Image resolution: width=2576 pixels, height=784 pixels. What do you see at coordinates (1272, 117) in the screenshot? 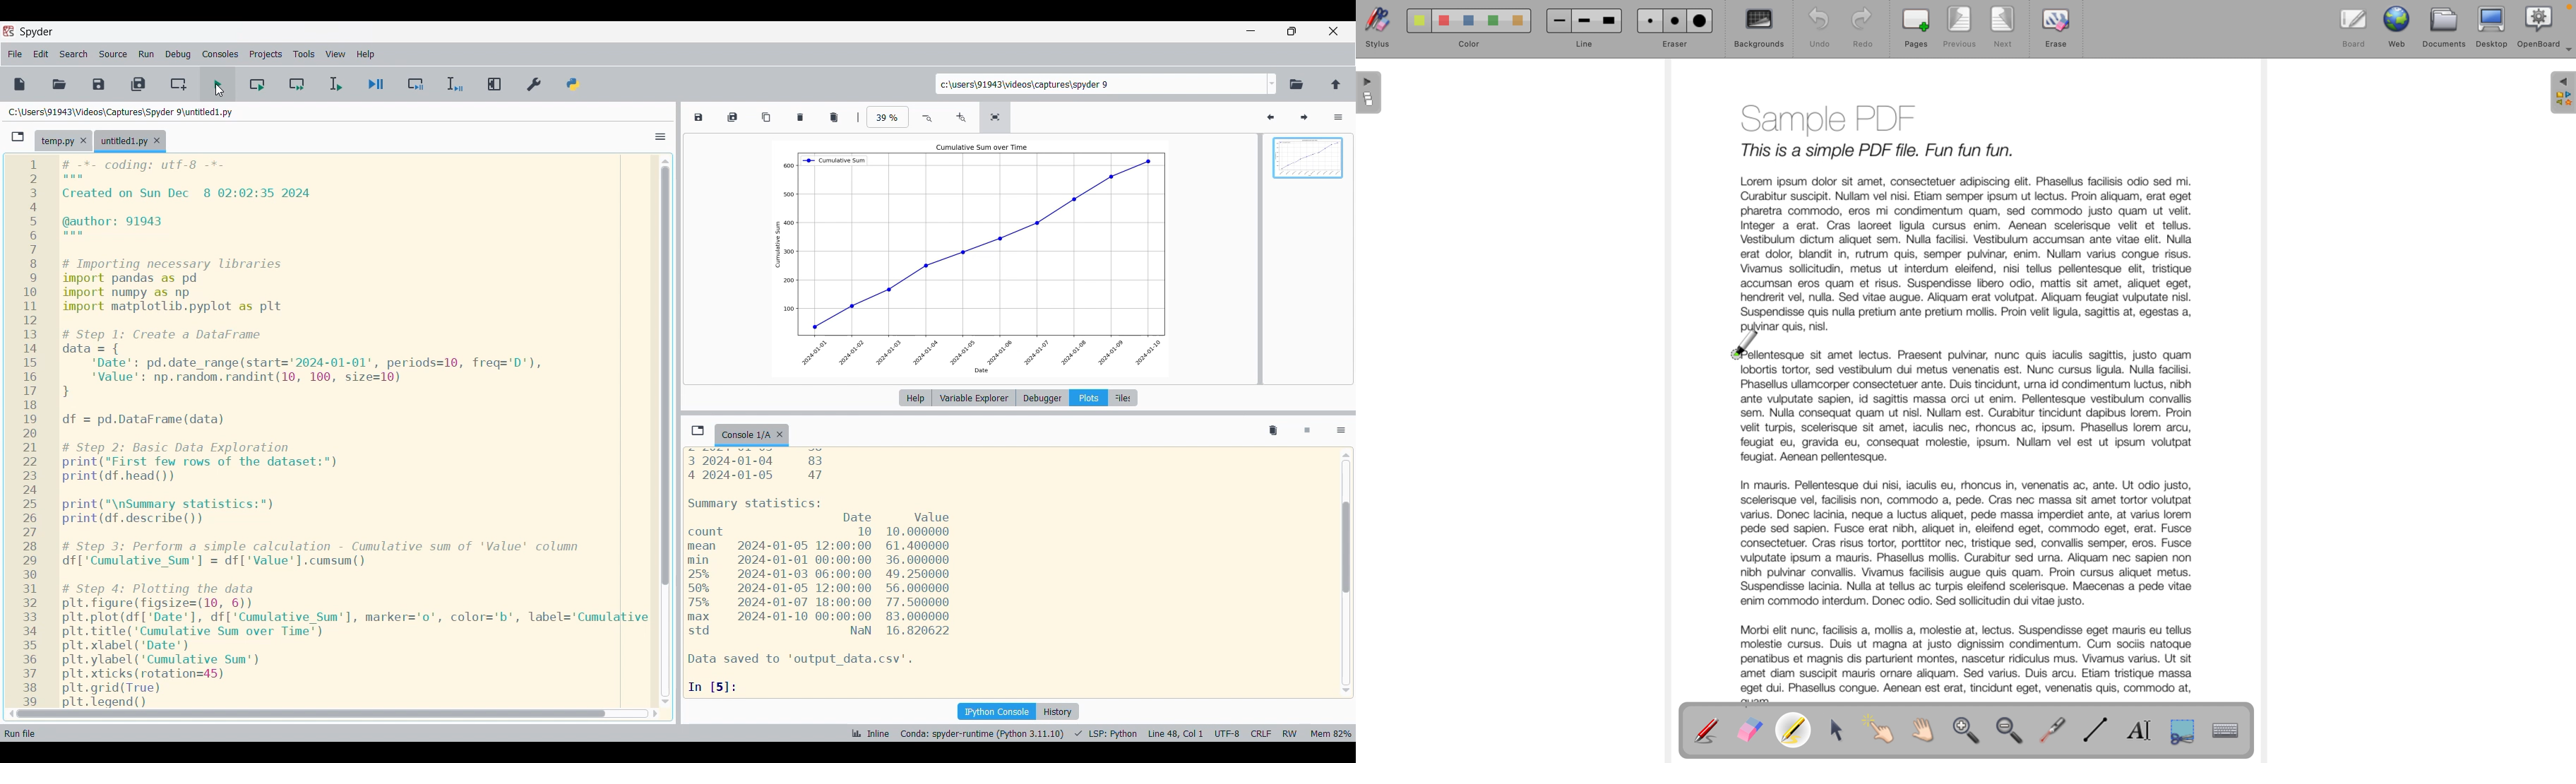
I see `Previous plot` at bounding box center [1272, 117].